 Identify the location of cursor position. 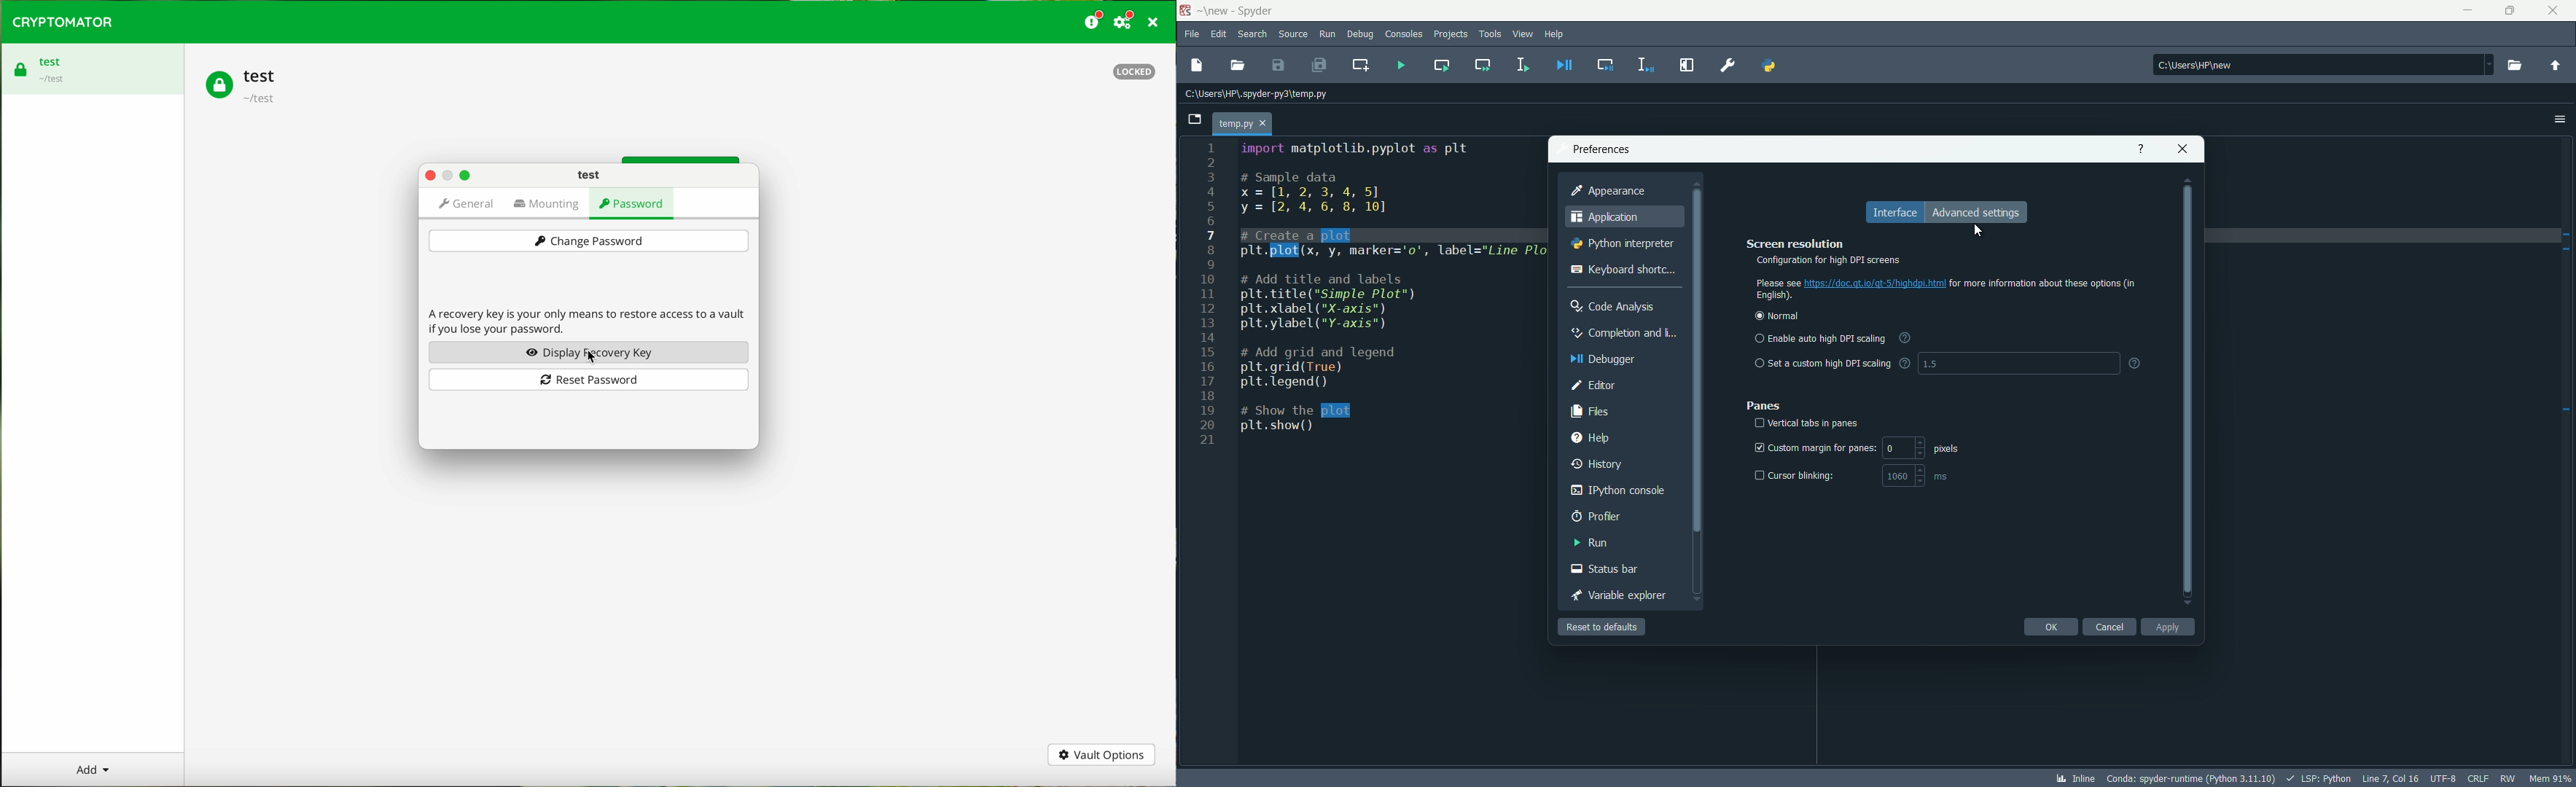
(2392, 778).